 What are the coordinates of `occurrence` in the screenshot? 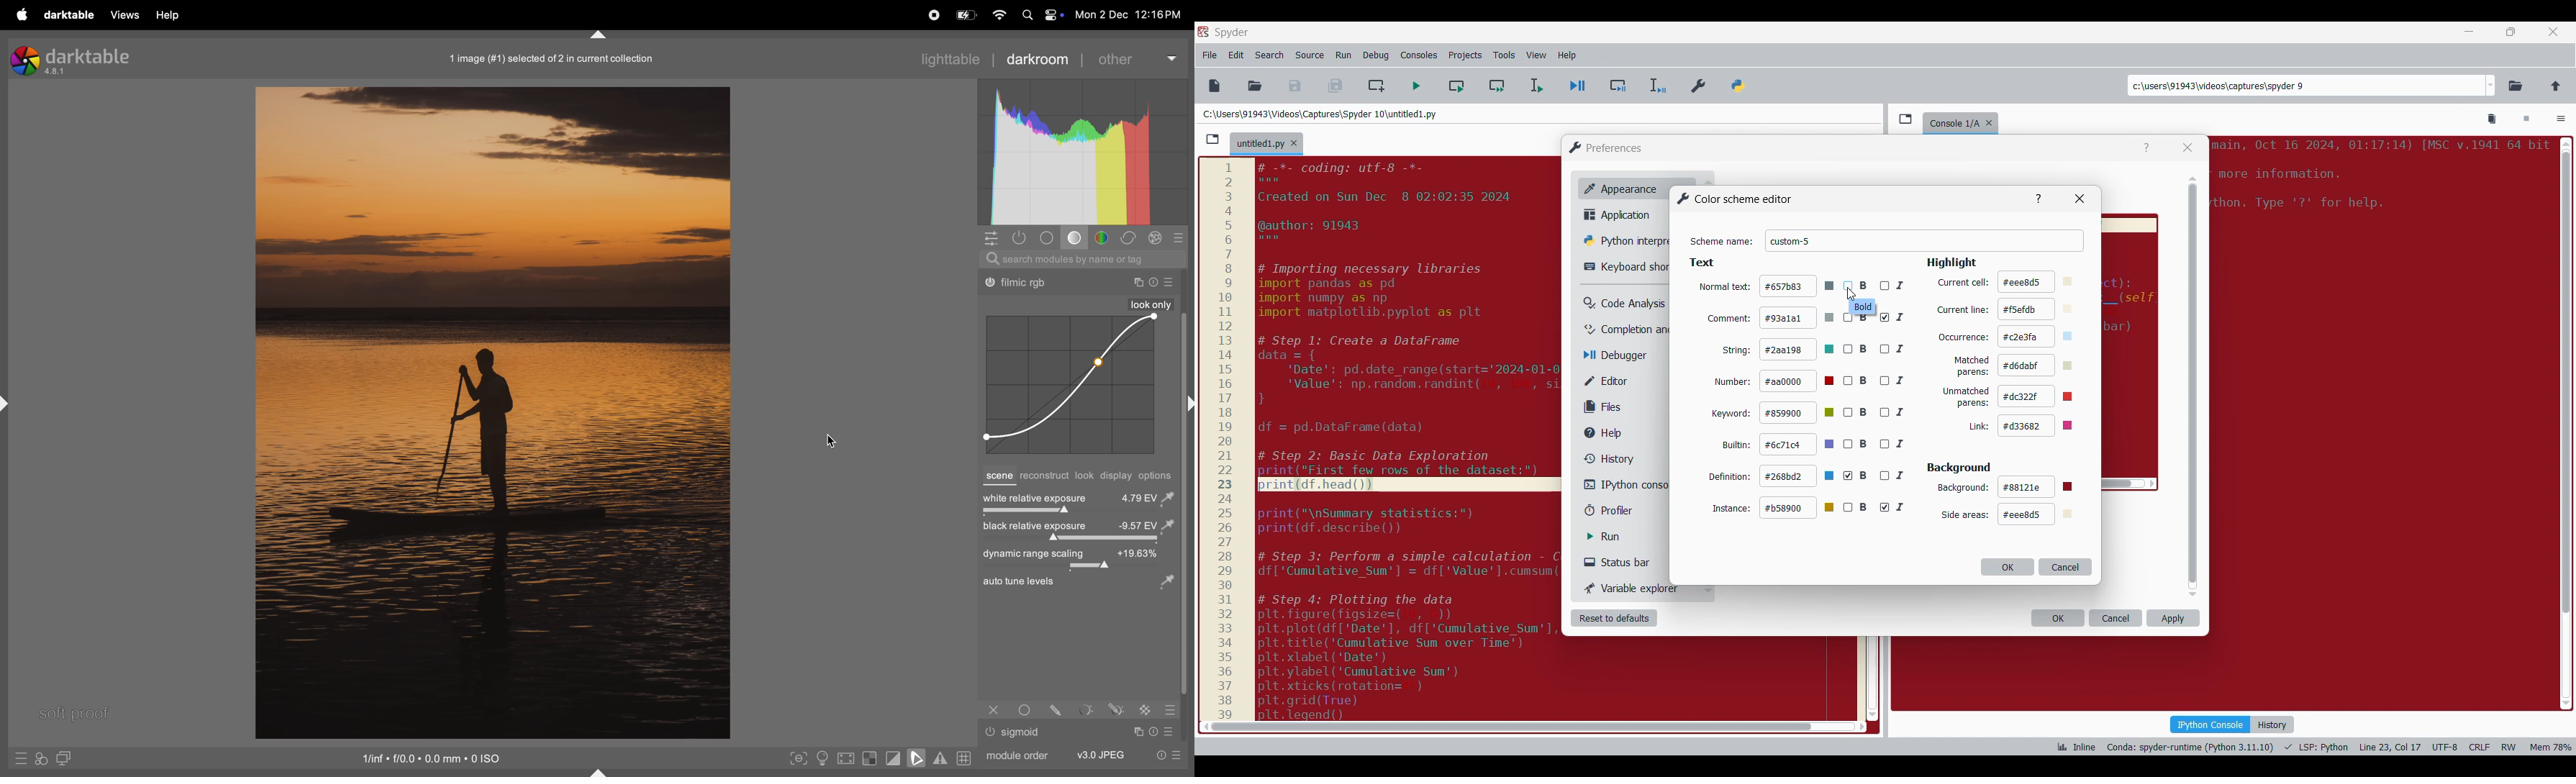 It's located at (1964, 338).